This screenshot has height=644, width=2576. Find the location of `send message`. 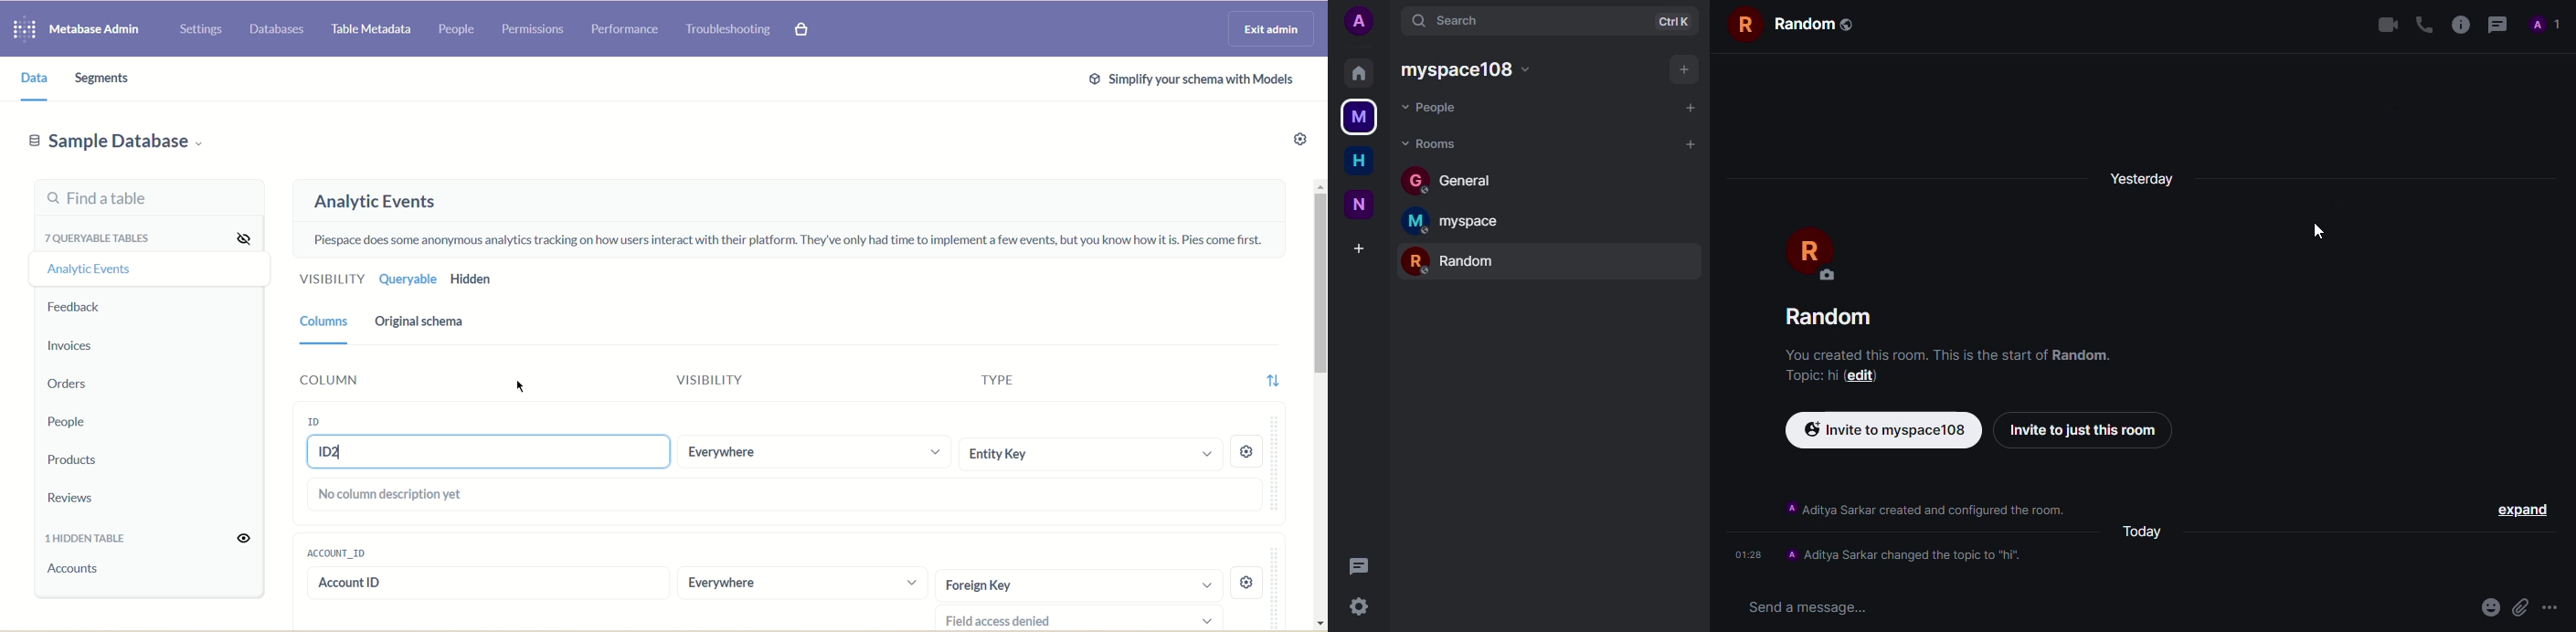

send message is located at coordinates (1809, 606).